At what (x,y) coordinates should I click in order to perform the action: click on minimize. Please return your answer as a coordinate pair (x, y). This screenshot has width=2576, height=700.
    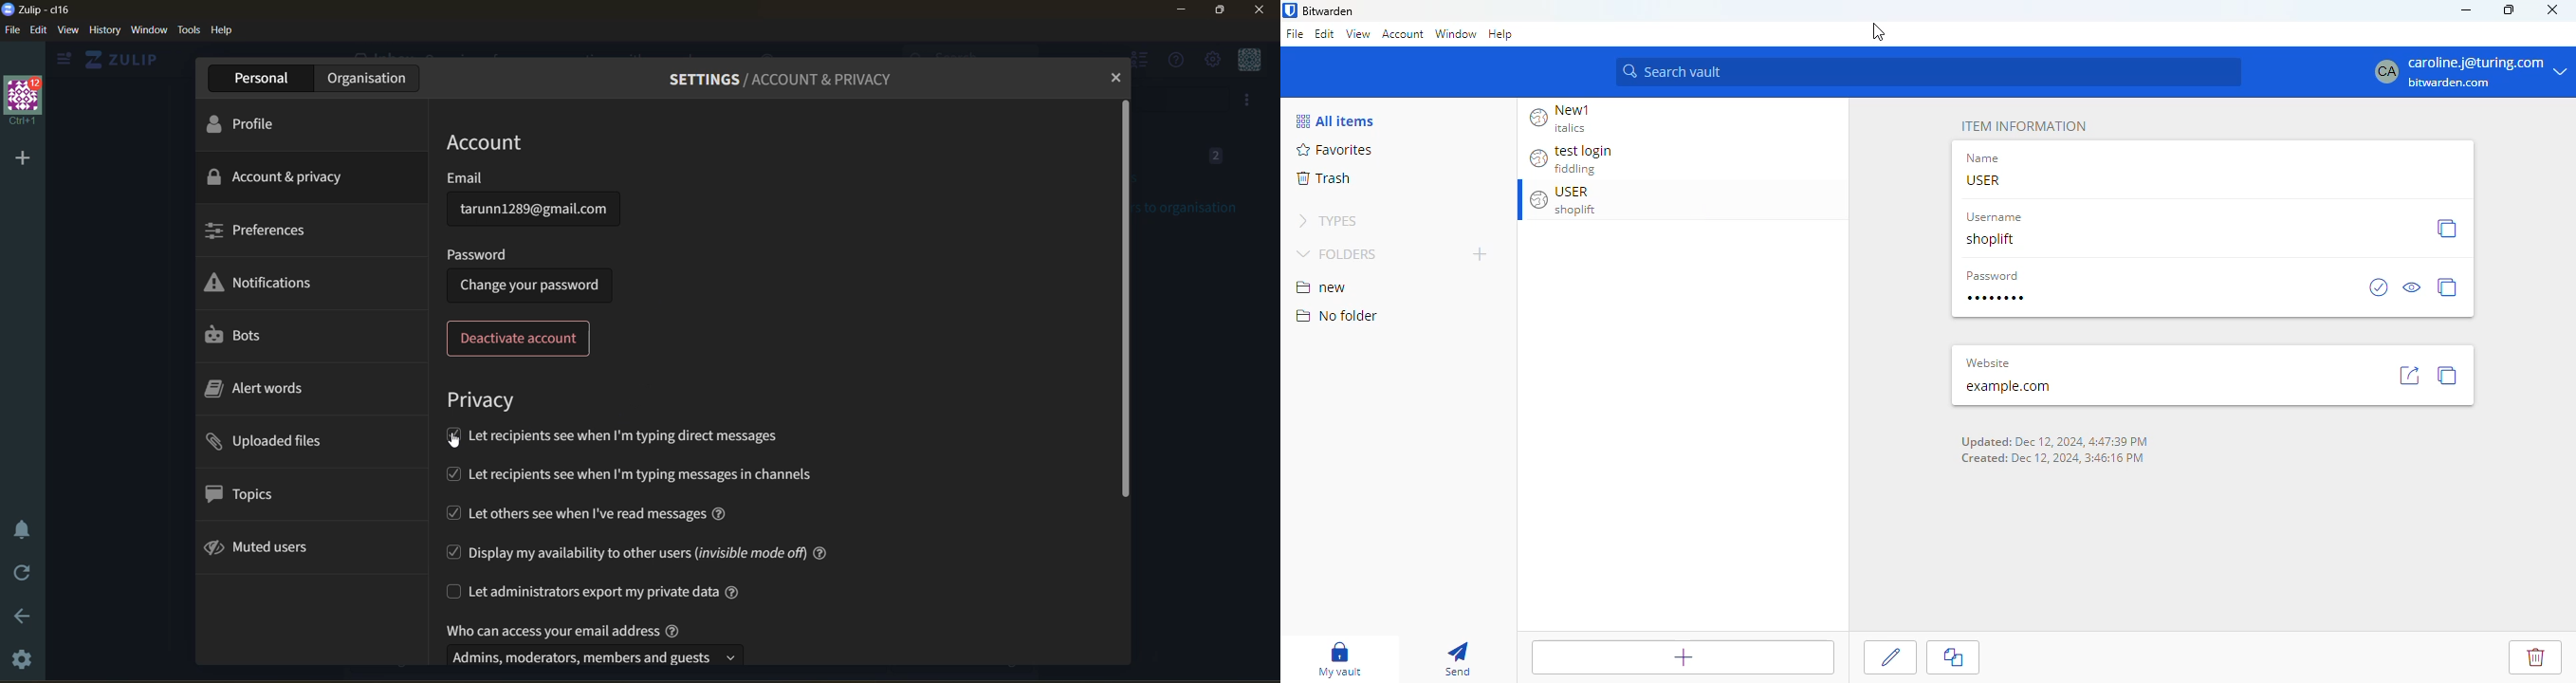
    Looking at the image, I should click on (1183, 12).